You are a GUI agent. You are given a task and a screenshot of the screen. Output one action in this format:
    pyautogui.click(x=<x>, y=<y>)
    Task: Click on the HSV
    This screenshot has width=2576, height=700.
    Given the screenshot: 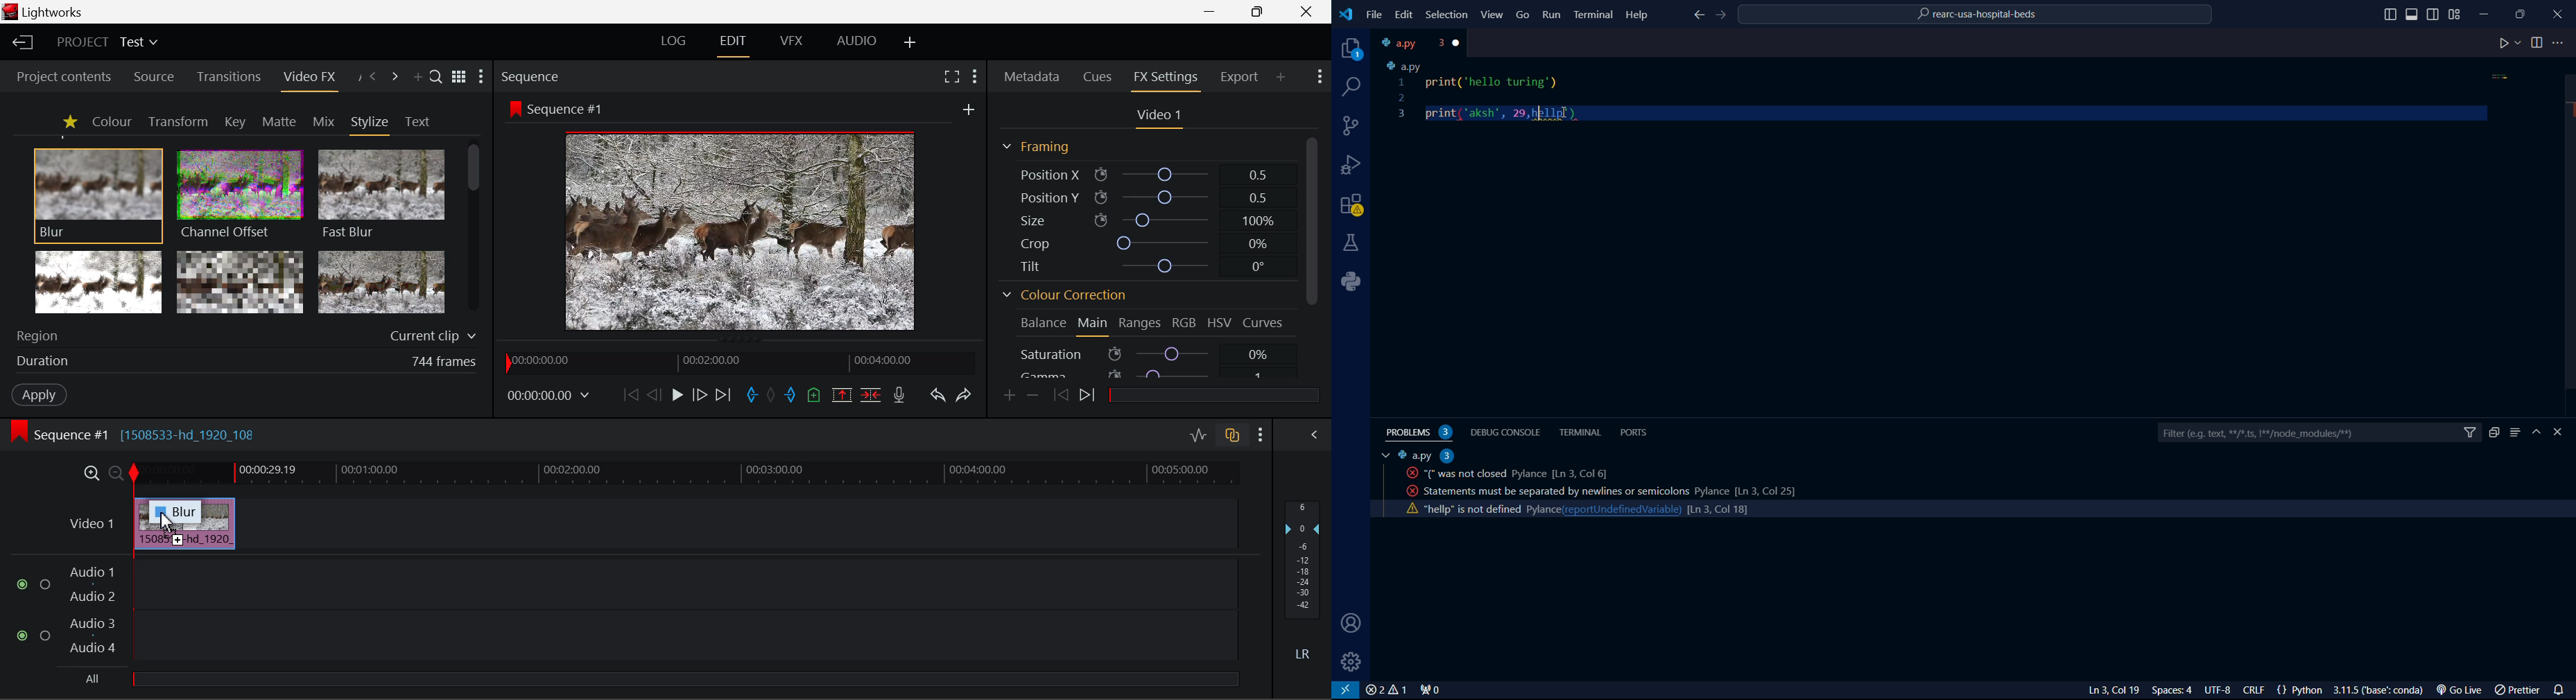 What is the action you would take?
    pyautogui.click(x=1220, y=324)
    